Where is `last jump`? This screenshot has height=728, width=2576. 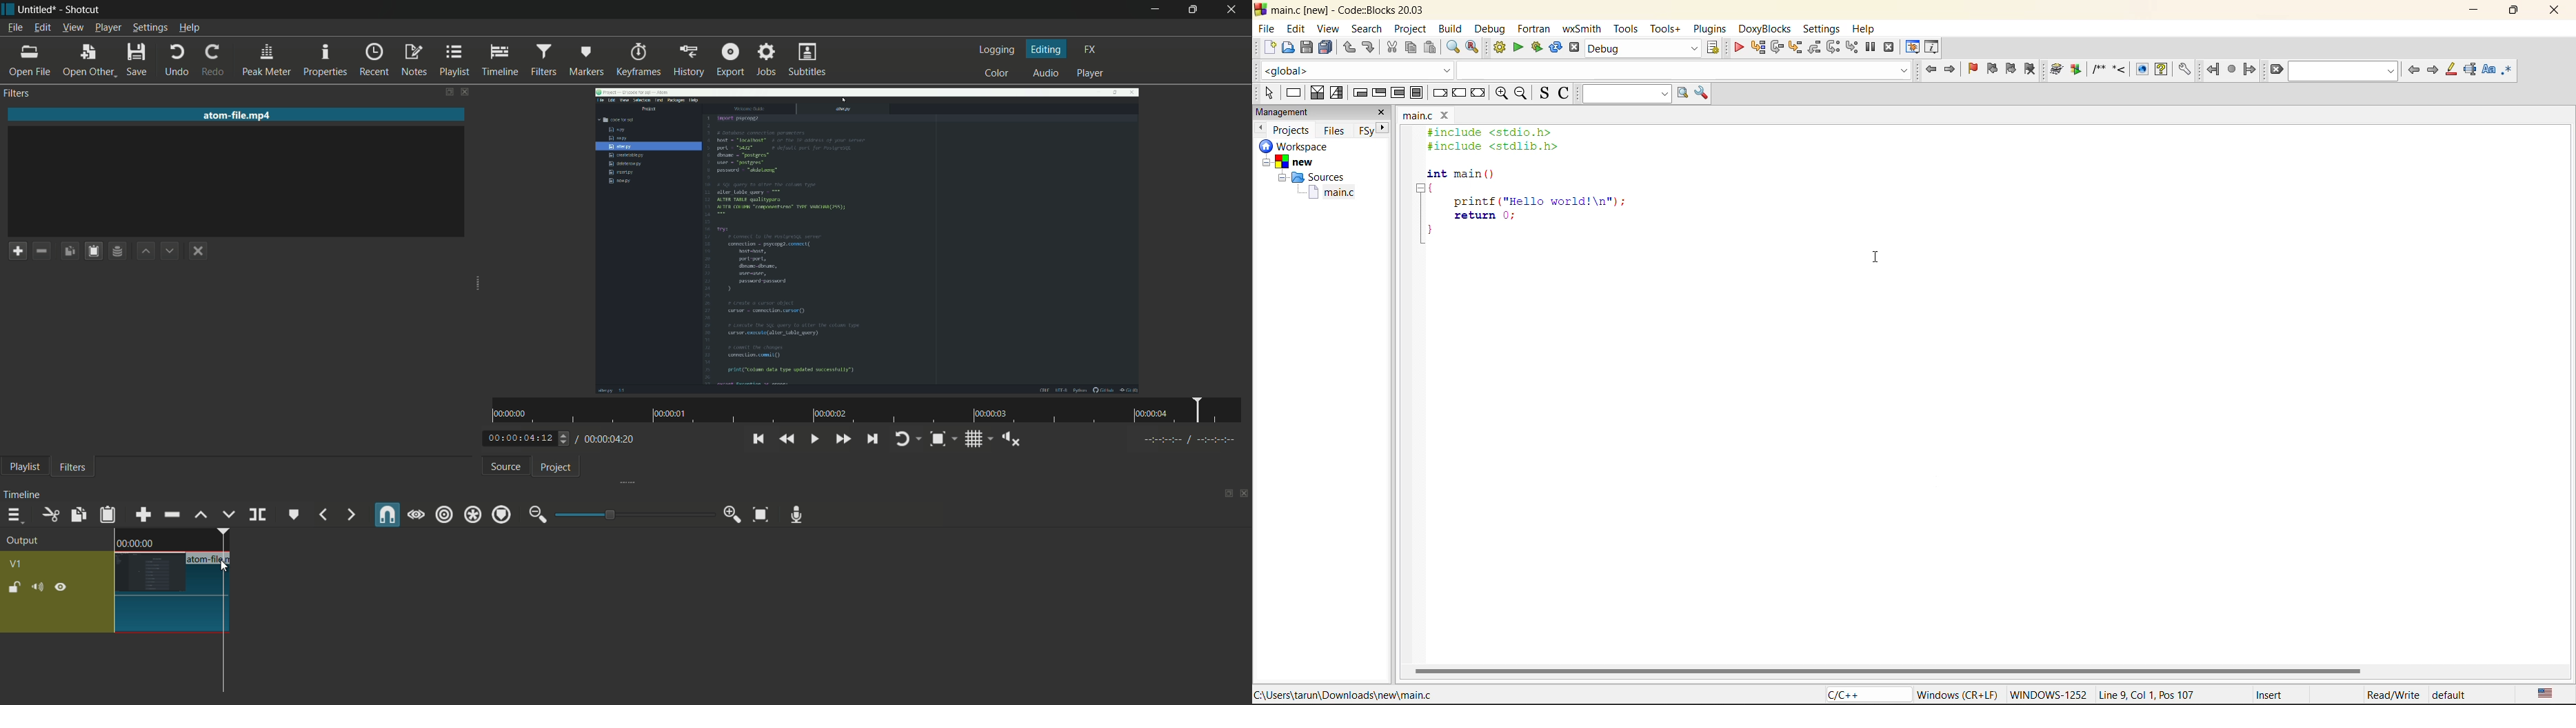 last jump is located at coordinates (2231, 70).